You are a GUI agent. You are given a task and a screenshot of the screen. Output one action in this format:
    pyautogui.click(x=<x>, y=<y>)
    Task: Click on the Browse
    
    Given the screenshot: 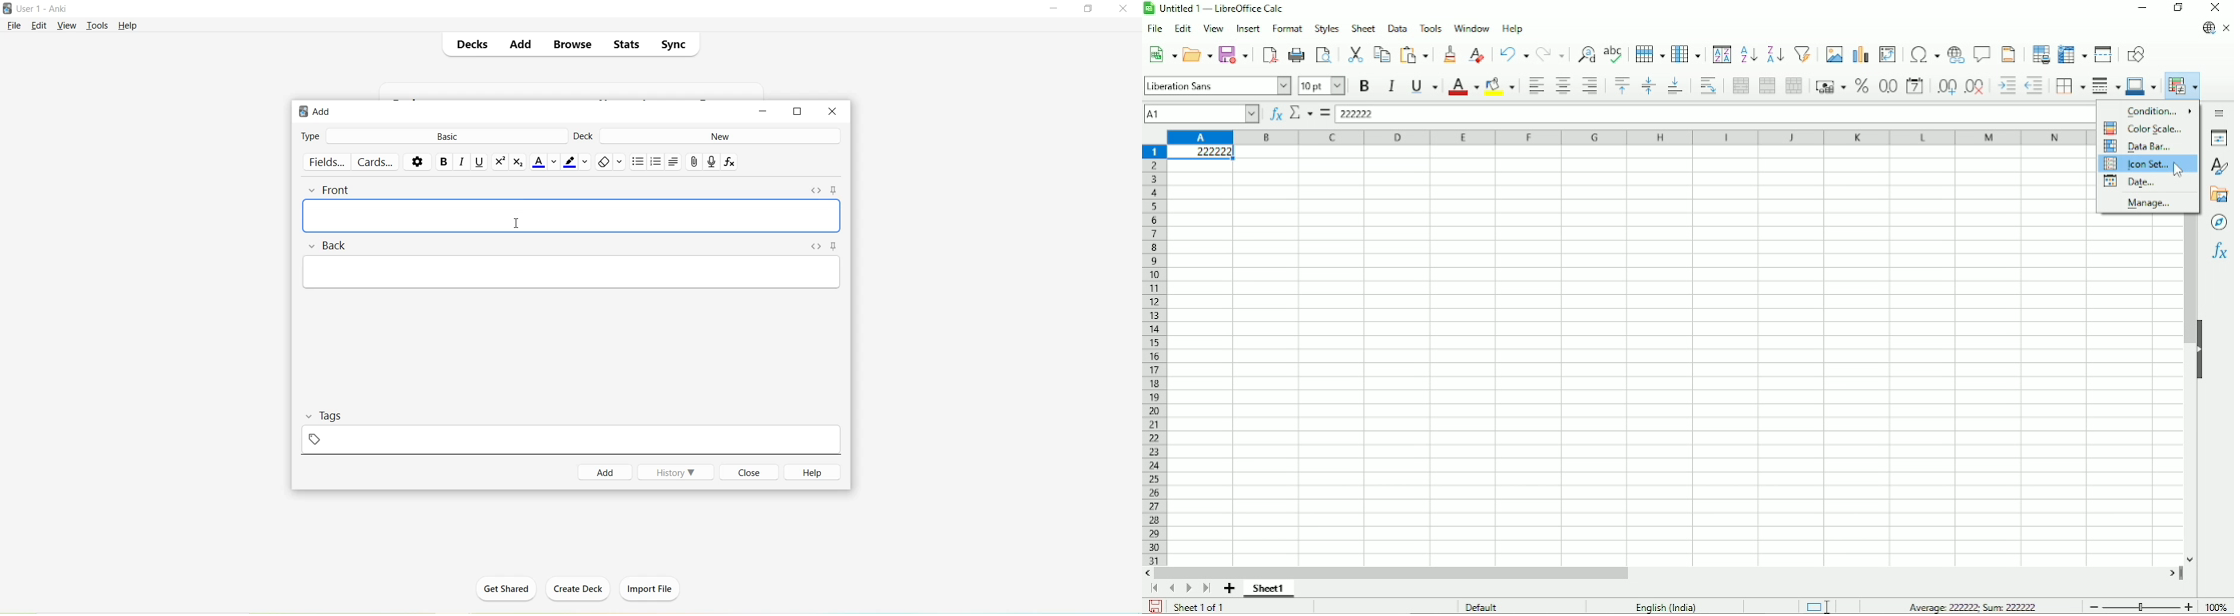 What is the action you would take?
    pyautogui.click(x=568, y=45)
    